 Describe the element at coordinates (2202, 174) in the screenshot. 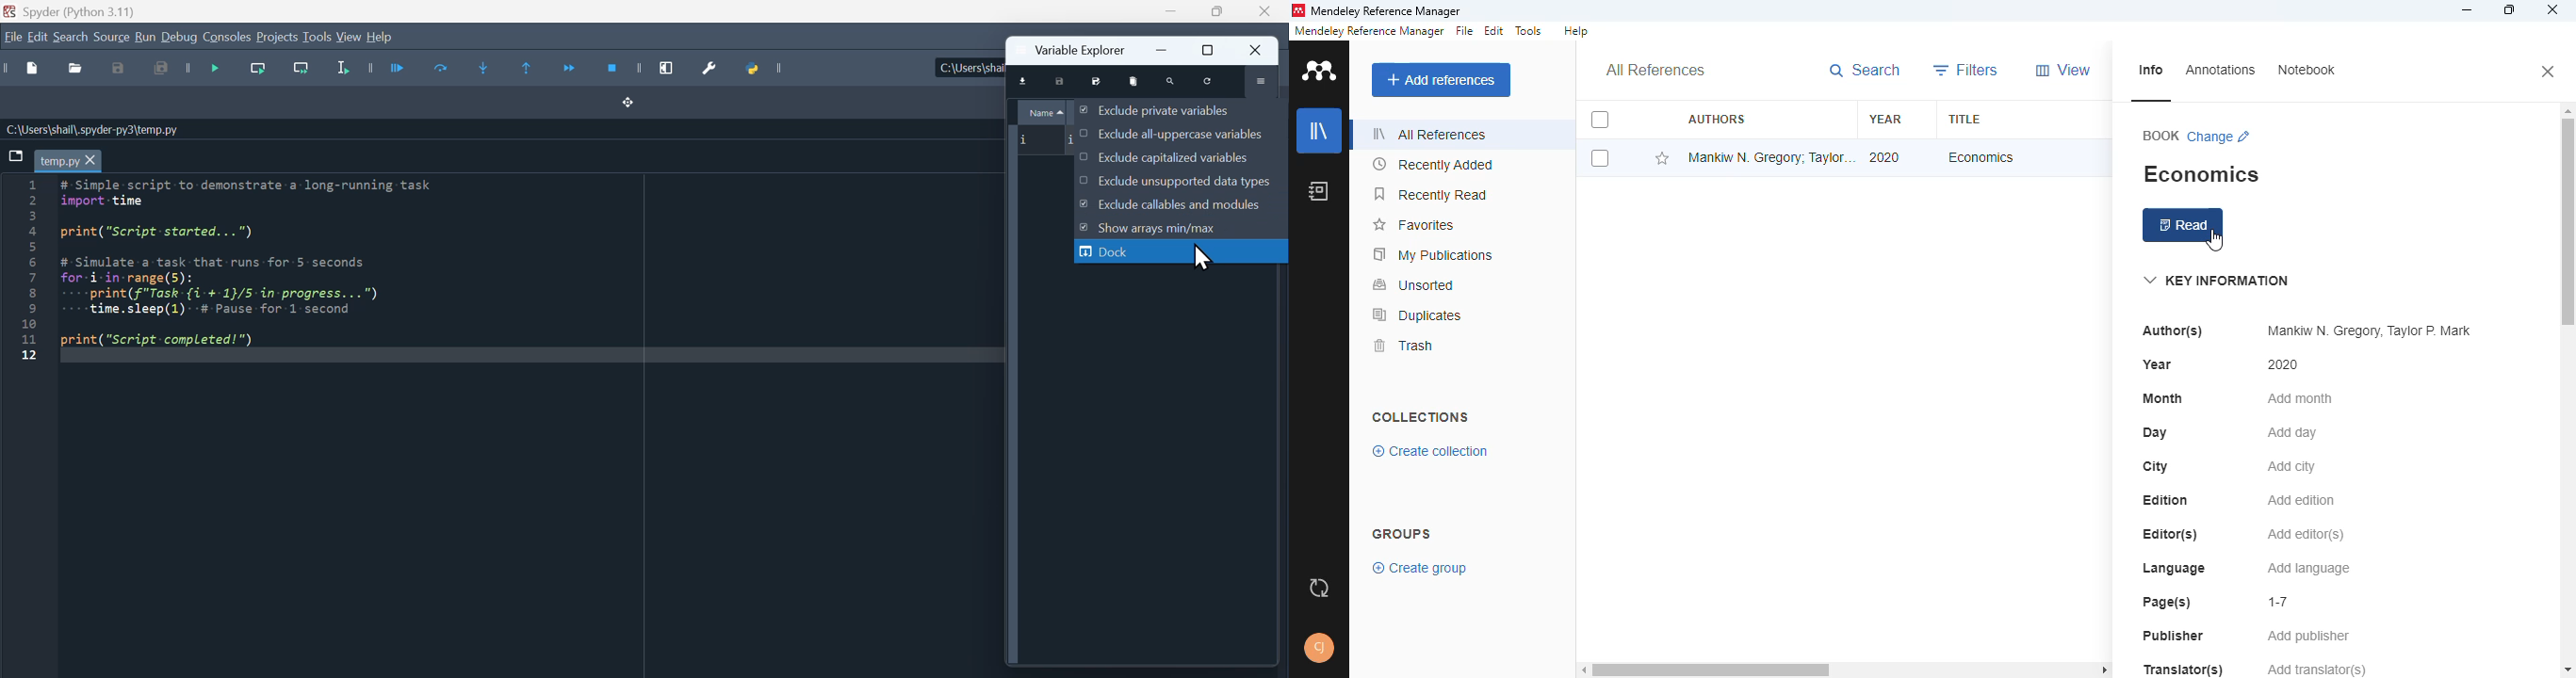

I see `economics` at that location.